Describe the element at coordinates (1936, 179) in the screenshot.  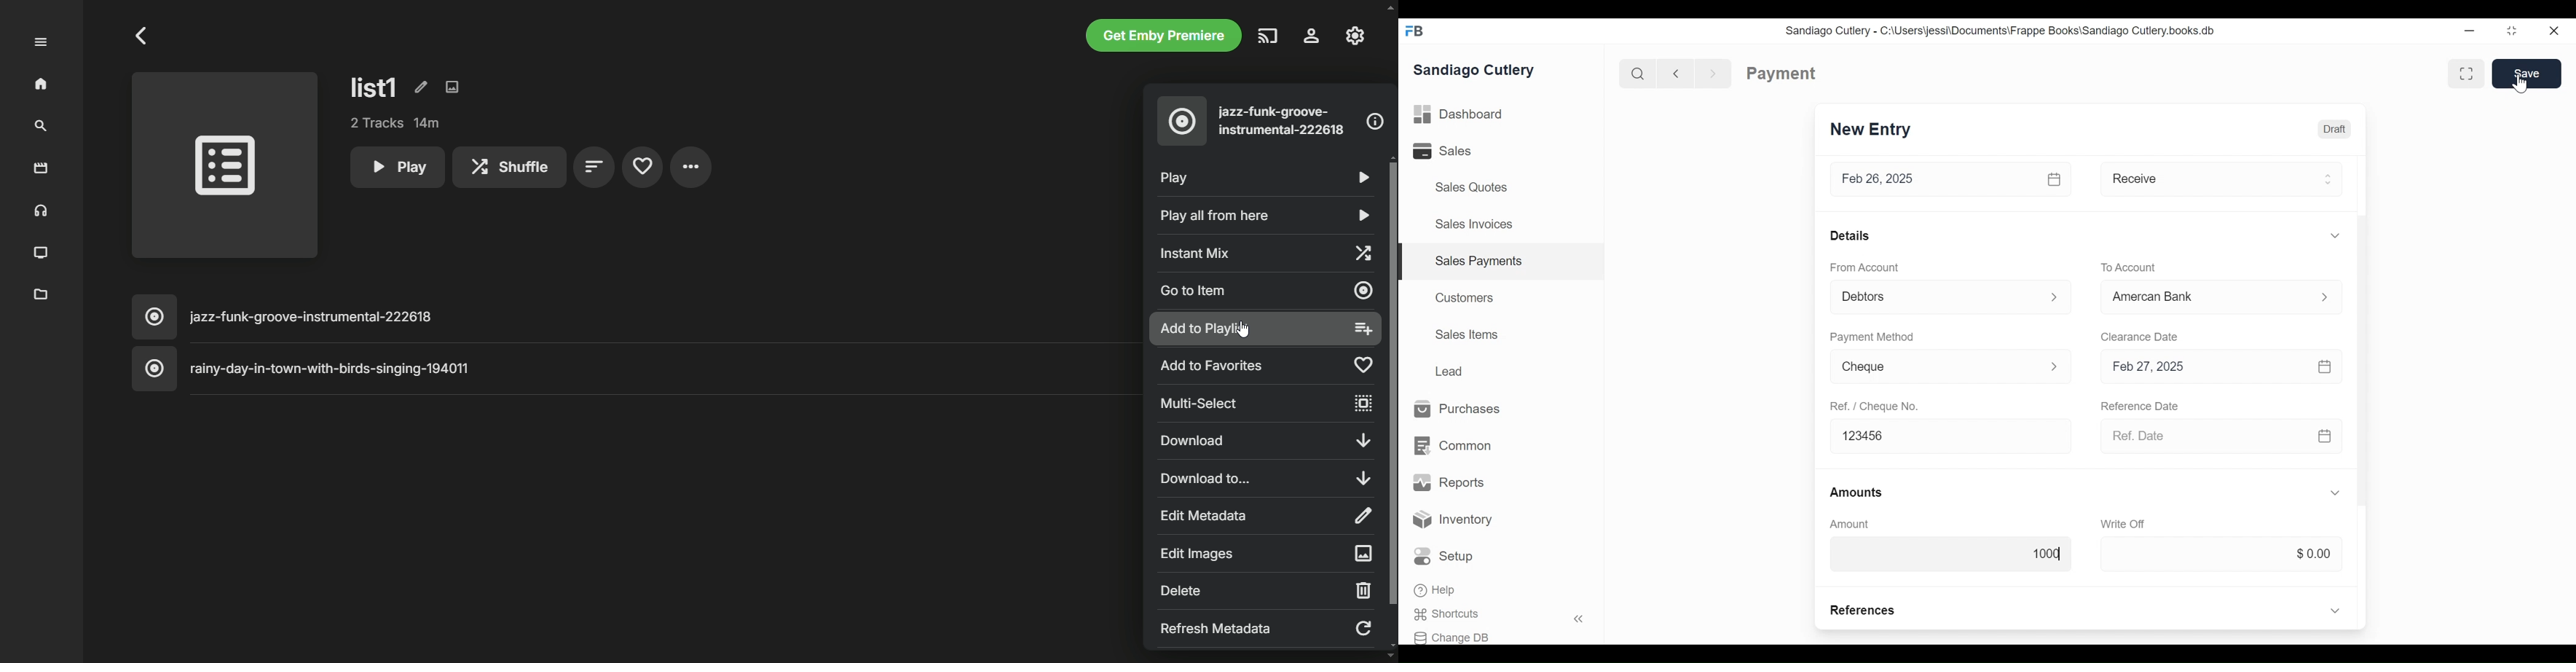
I see `Feb 26, 2025 ` at that location.